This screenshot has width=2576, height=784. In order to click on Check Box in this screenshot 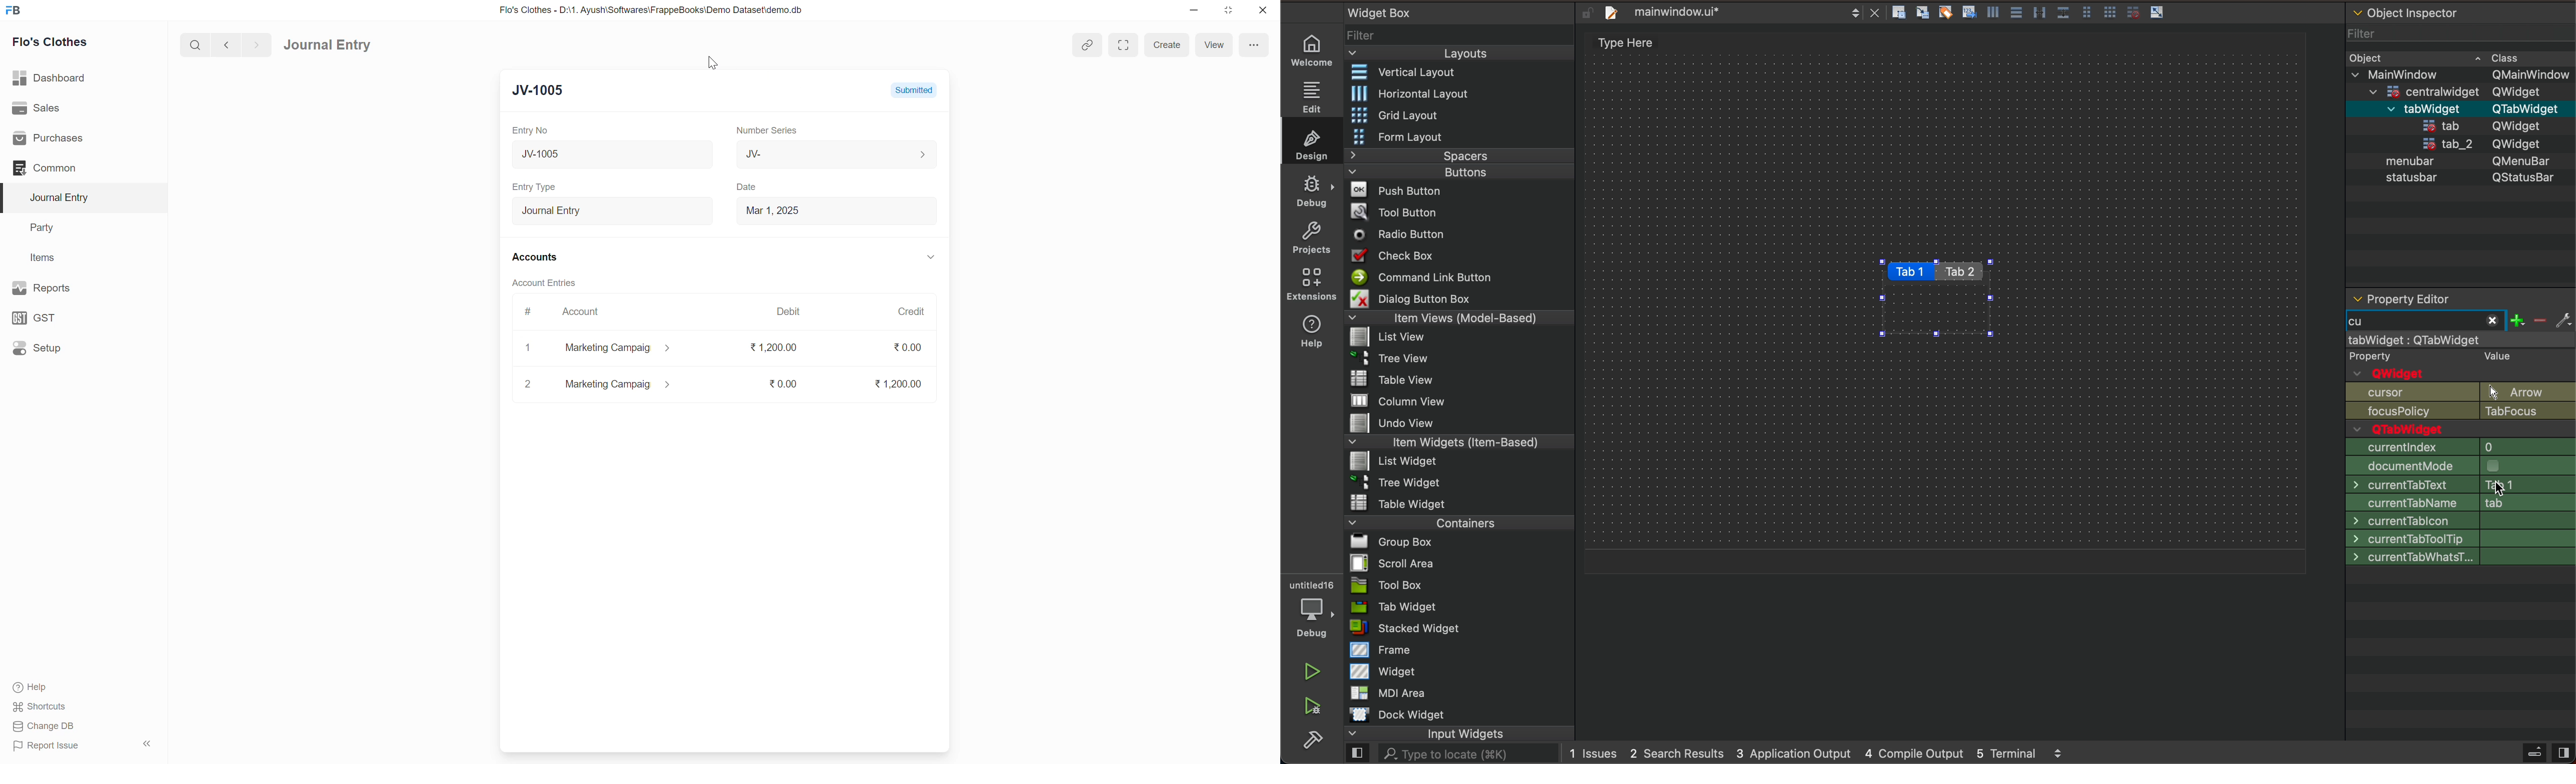, I will do `click(1394, 254)`.